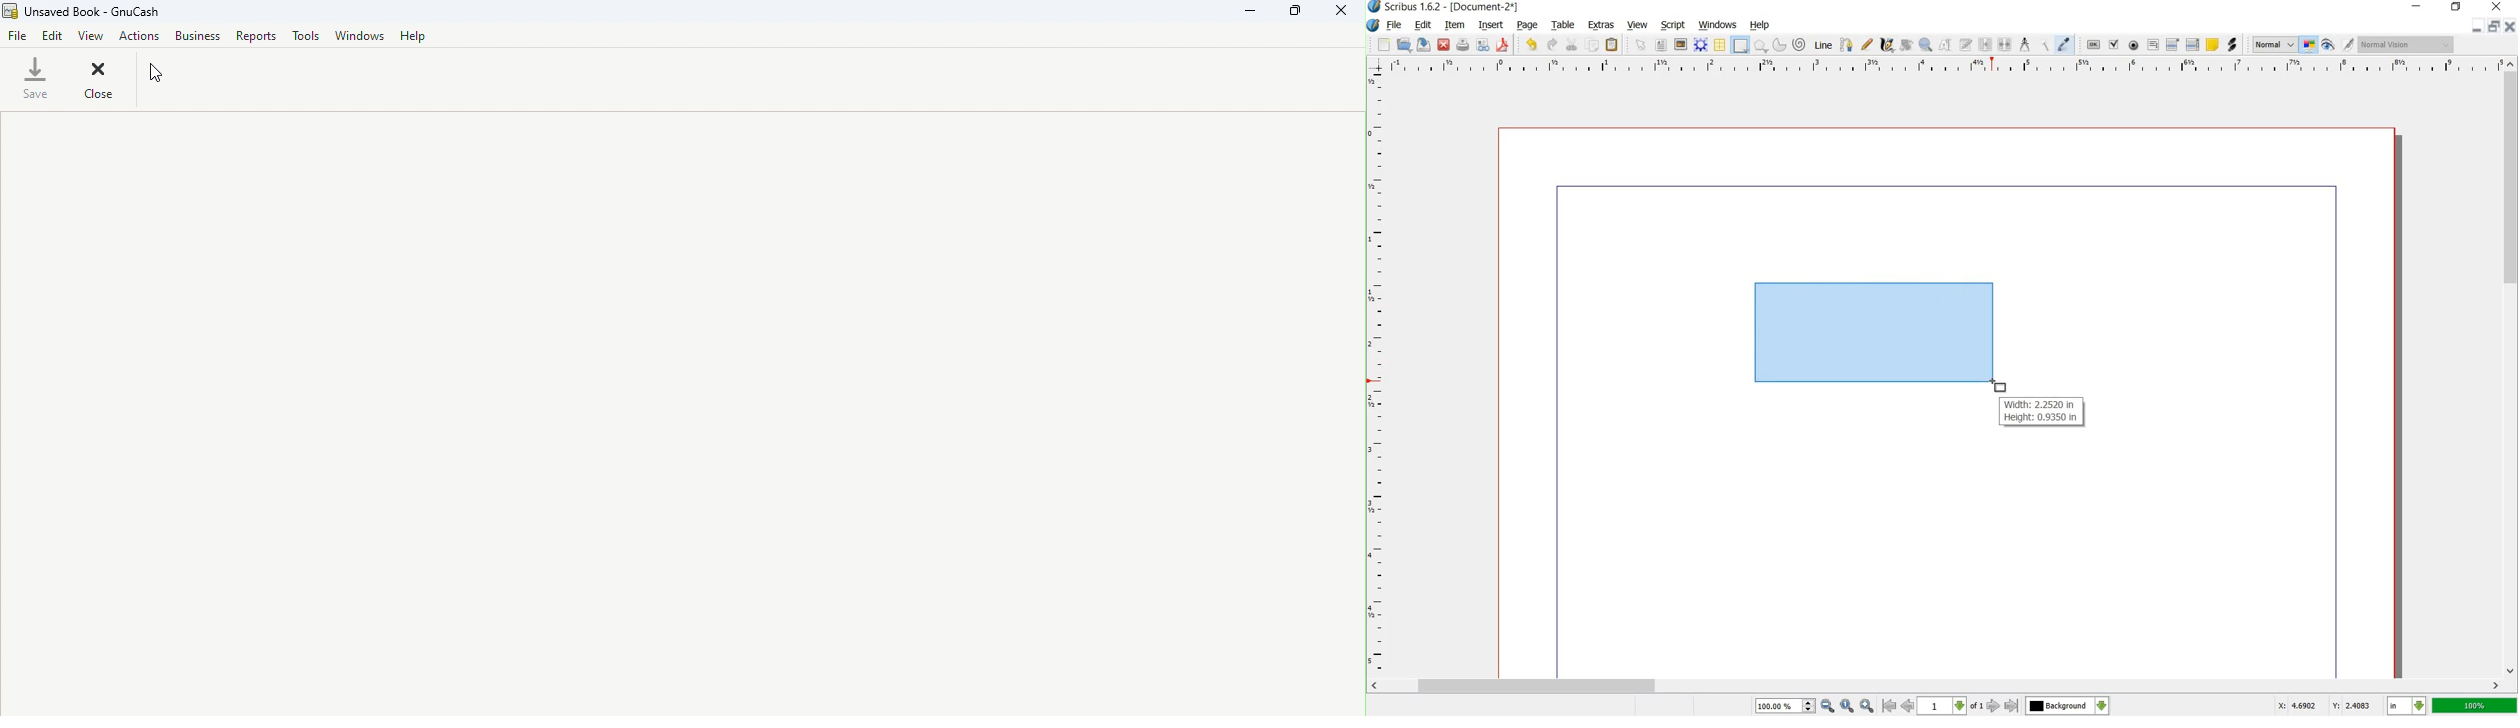 The image size is (2520, 728). Describe the element at coordinates (2329, 45) in the screenshot. I see `PREVIEW MODE` at that location.